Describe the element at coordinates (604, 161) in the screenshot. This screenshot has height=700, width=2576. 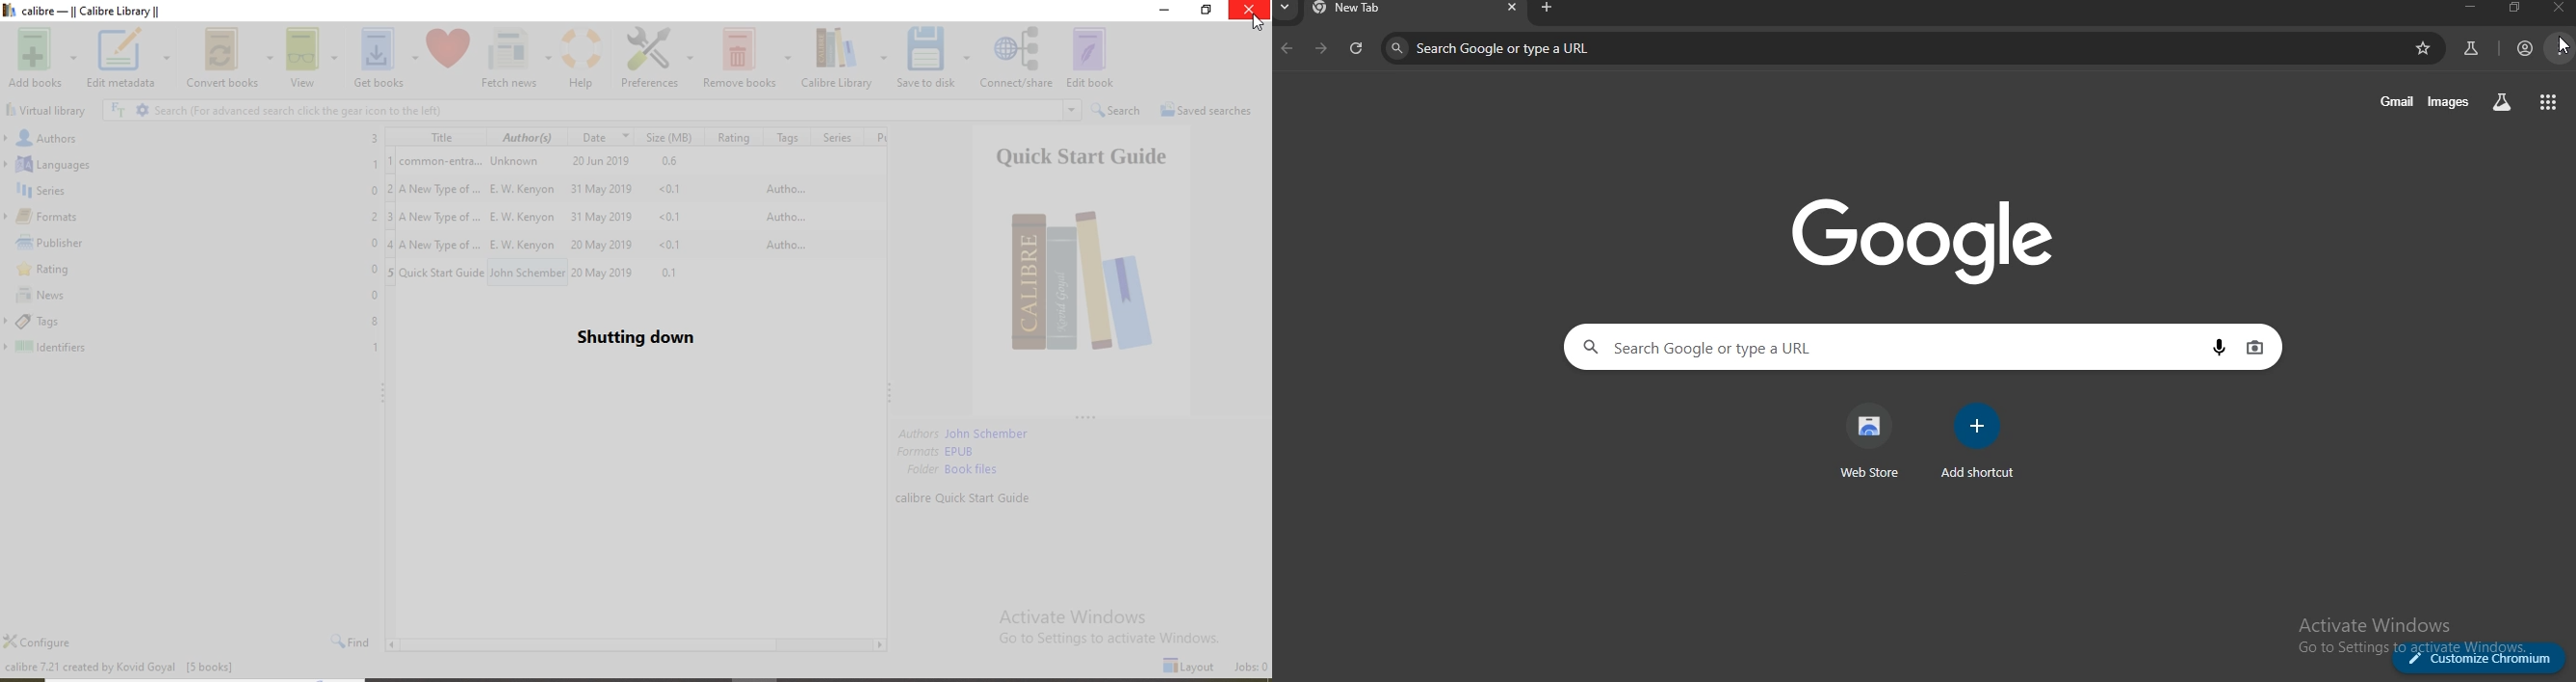
I see `29 Jun 2019` at that location.